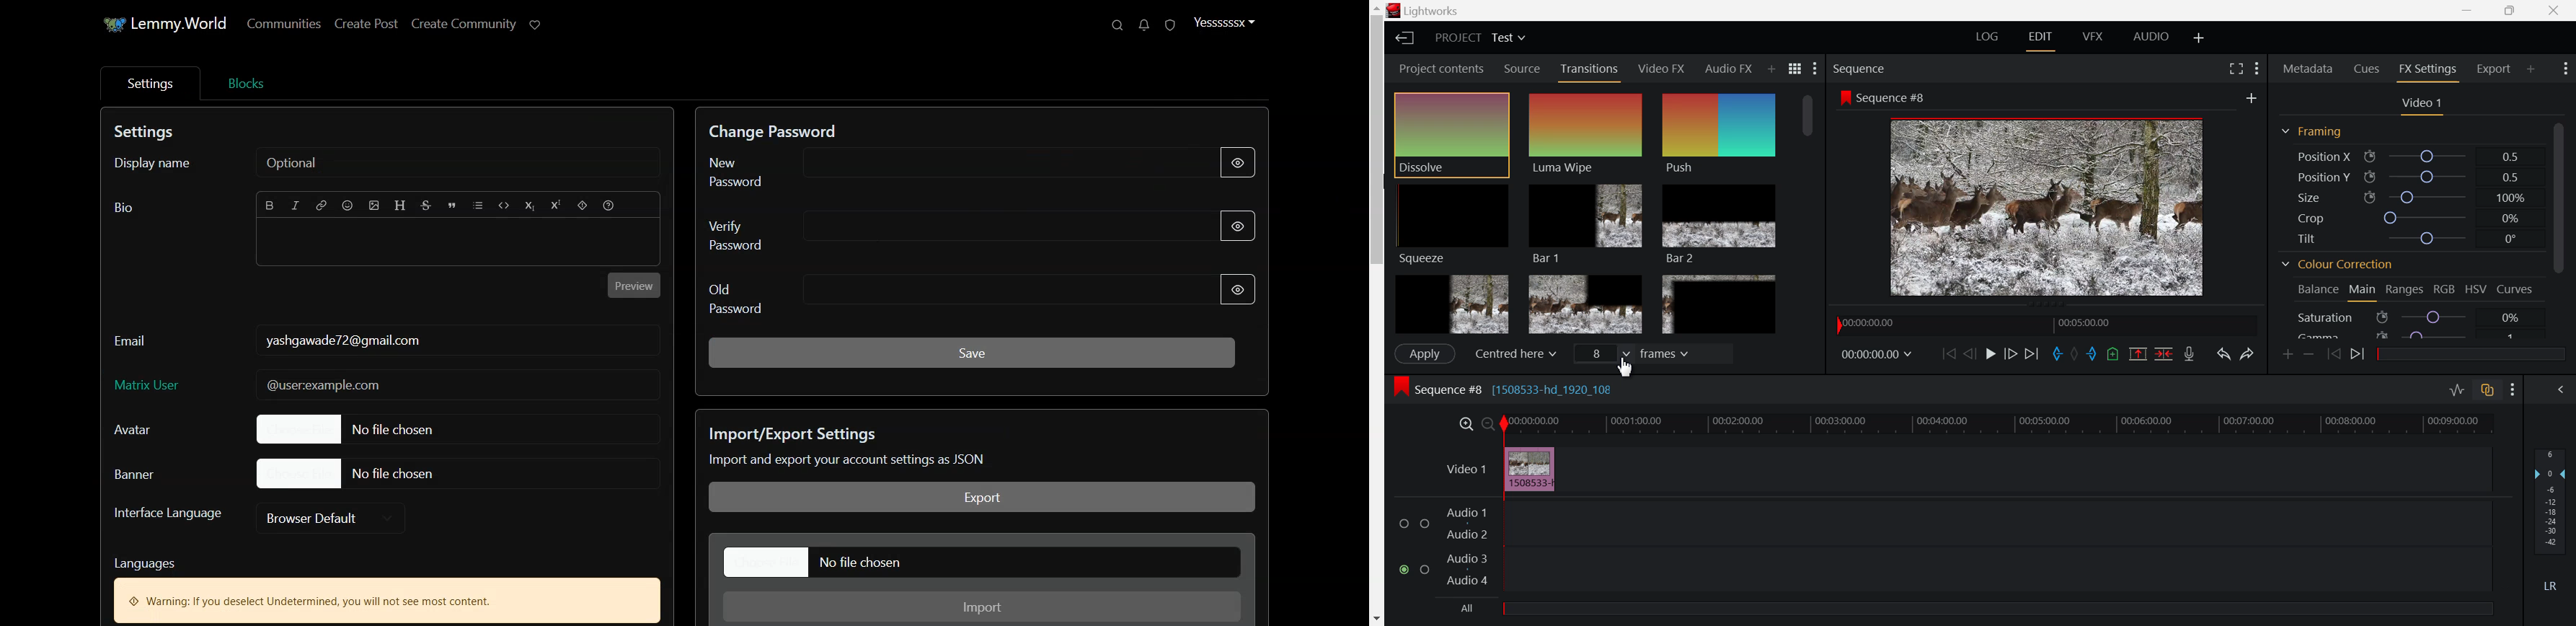 The width and height of the screenshot is (2576, 644). I want to click on Scroll bar, so click(1372, 314).